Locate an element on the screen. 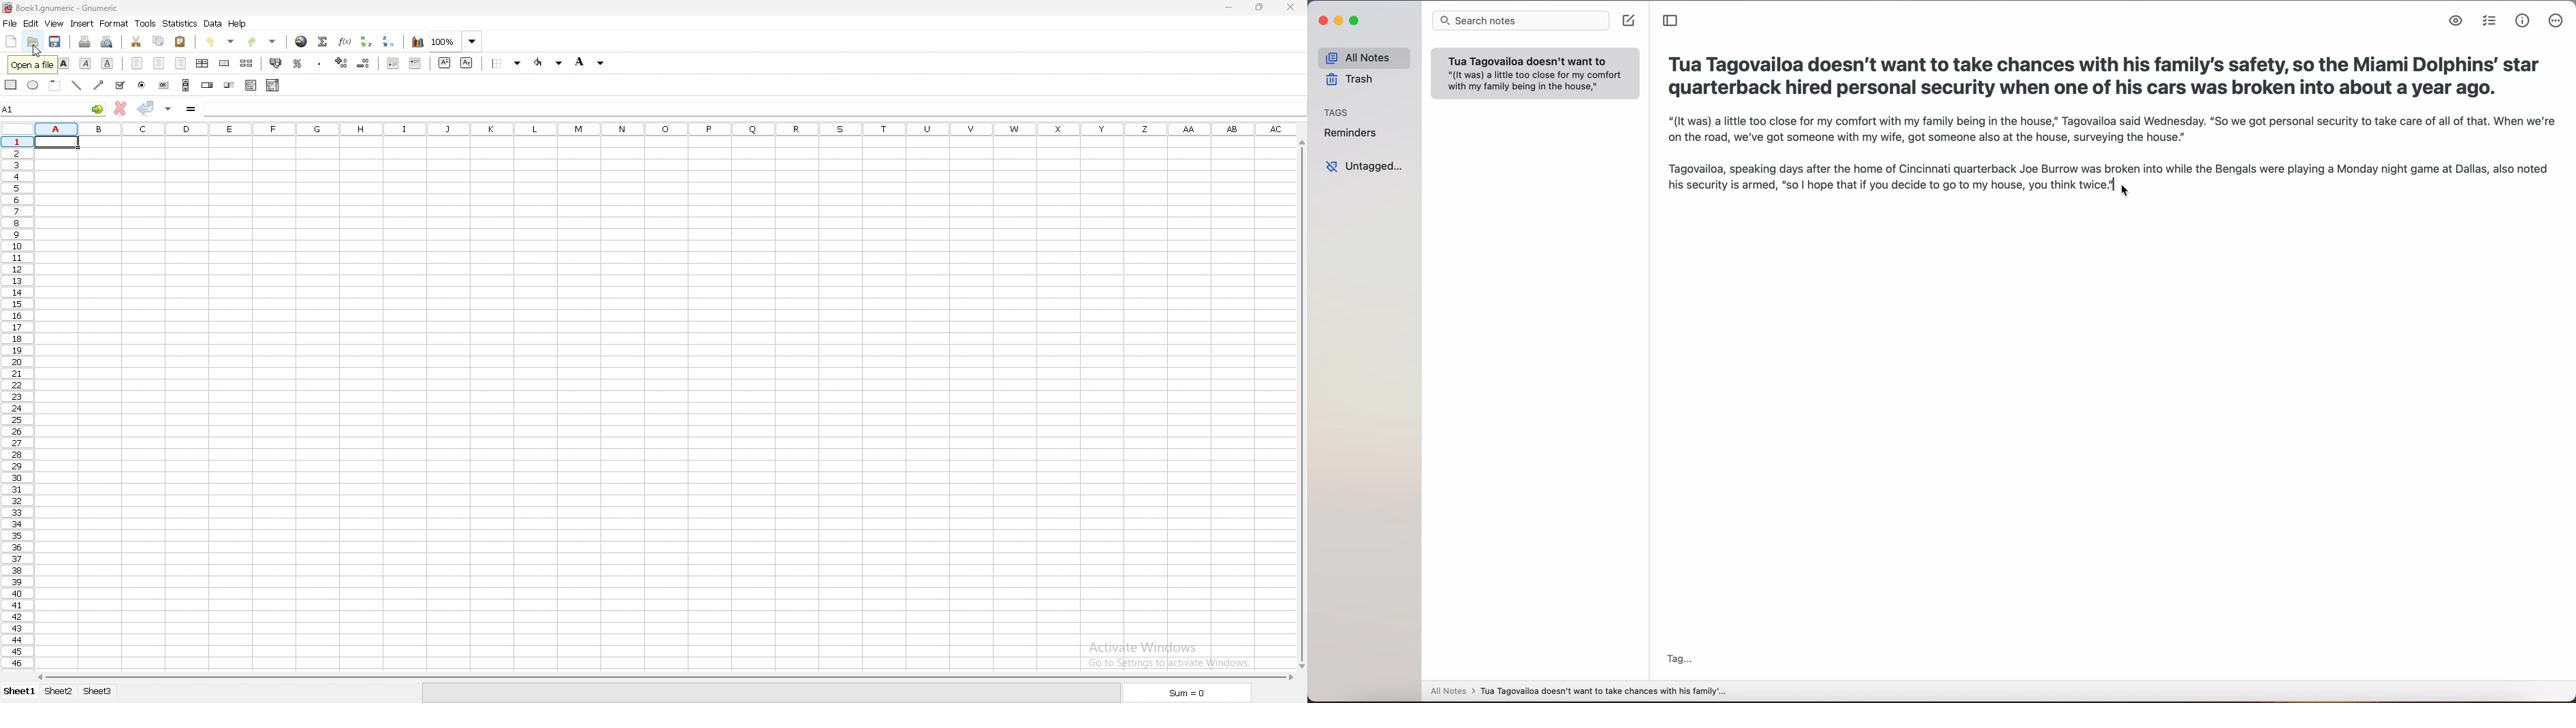  redo is located at coordinates (264, 42).